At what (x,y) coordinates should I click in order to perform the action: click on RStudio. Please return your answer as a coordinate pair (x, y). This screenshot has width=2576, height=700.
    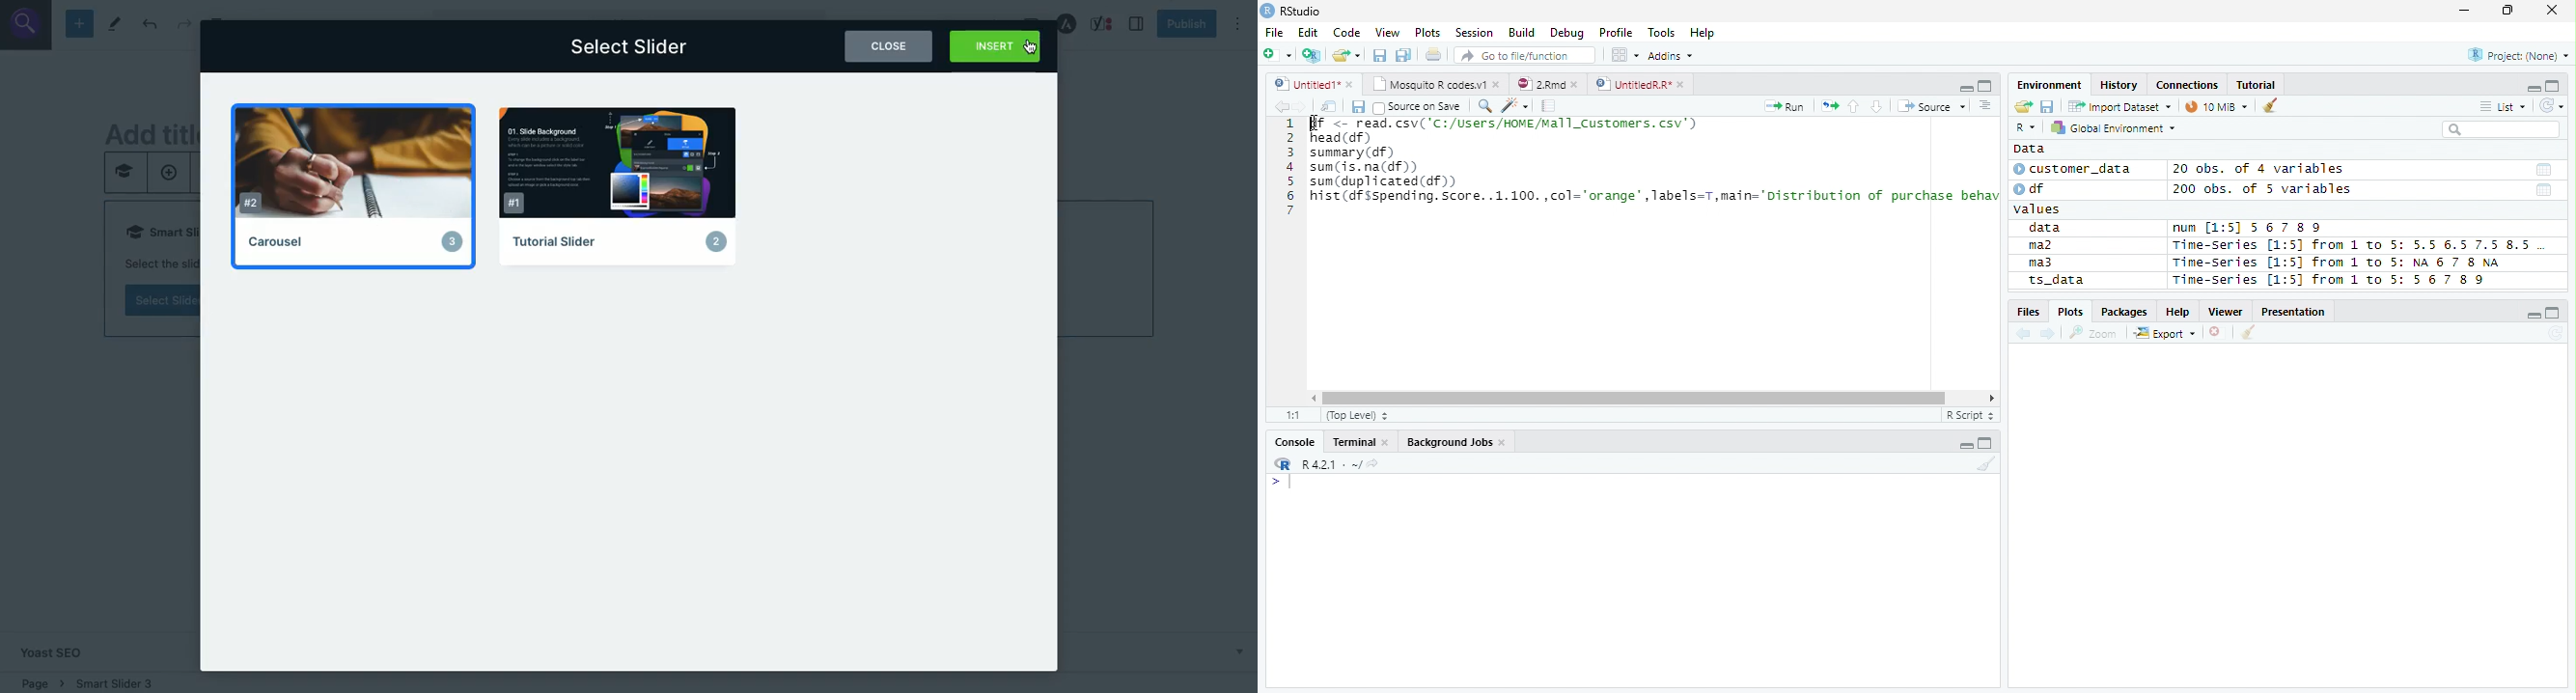
    Looking at the image, I should click on (1291, 12).